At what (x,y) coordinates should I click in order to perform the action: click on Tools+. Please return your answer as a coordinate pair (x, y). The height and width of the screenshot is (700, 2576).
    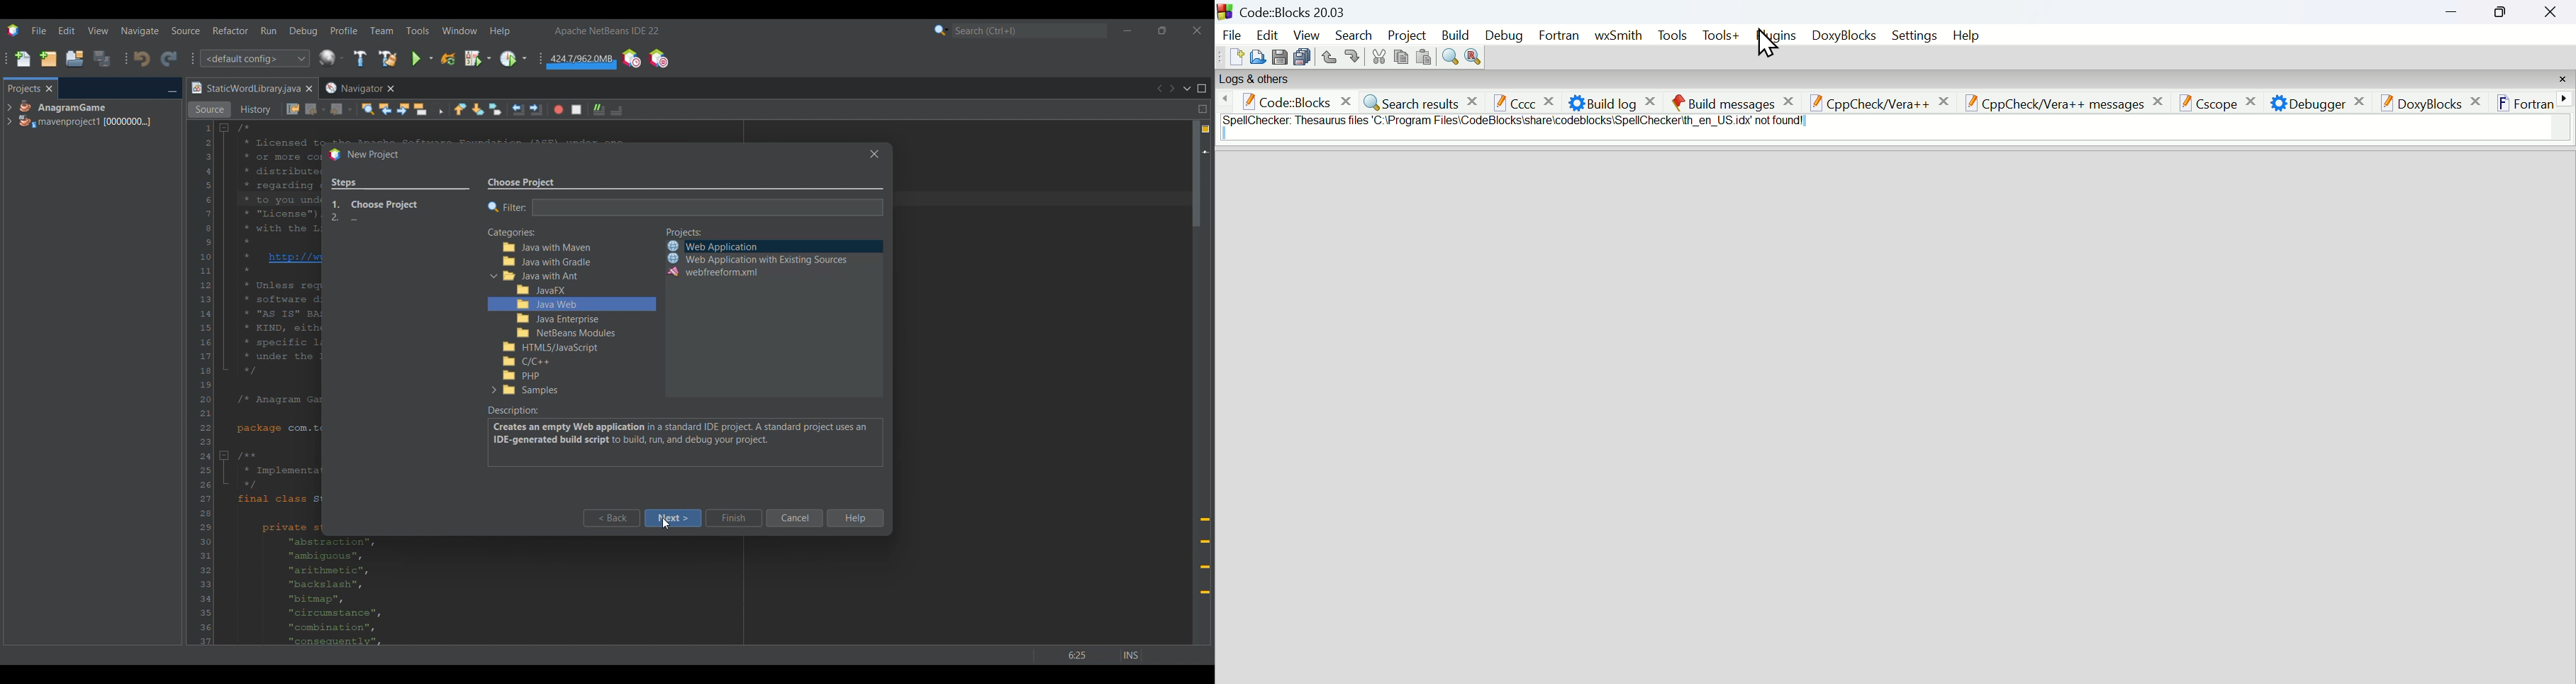
    Looking at the image, I should click on (1721, 35).